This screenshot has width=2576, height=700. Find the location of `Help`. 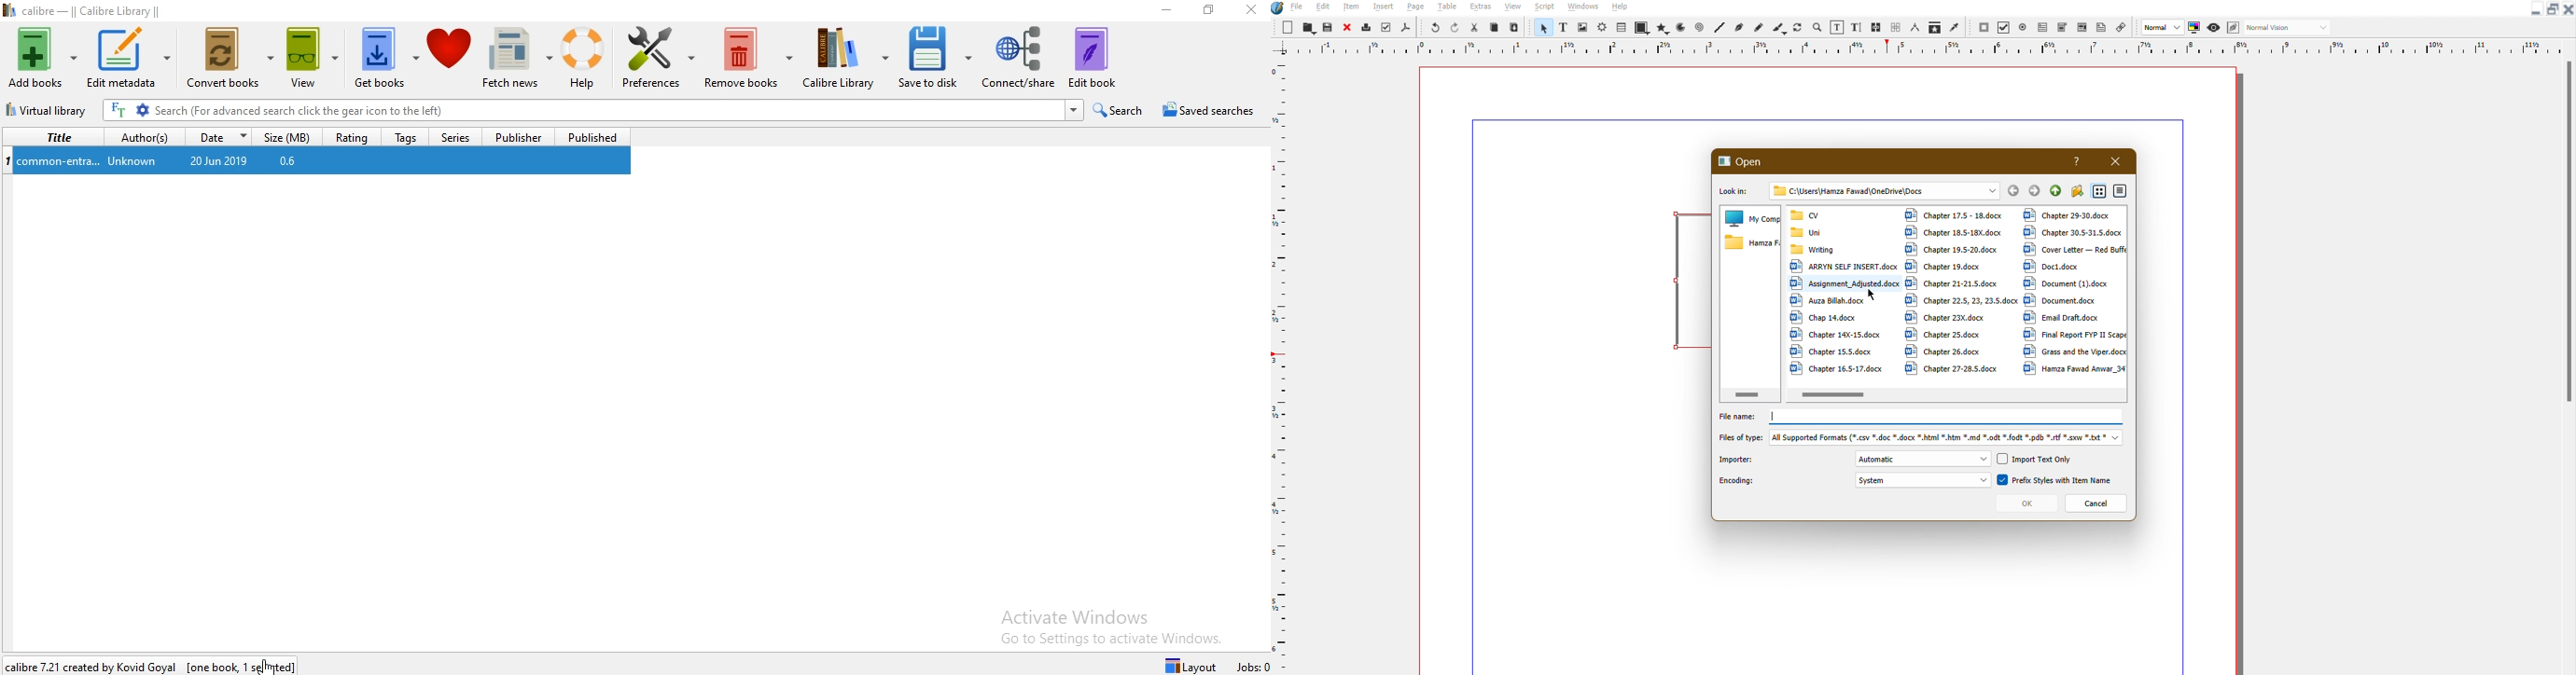

Help is located at coordinates (586, 62).